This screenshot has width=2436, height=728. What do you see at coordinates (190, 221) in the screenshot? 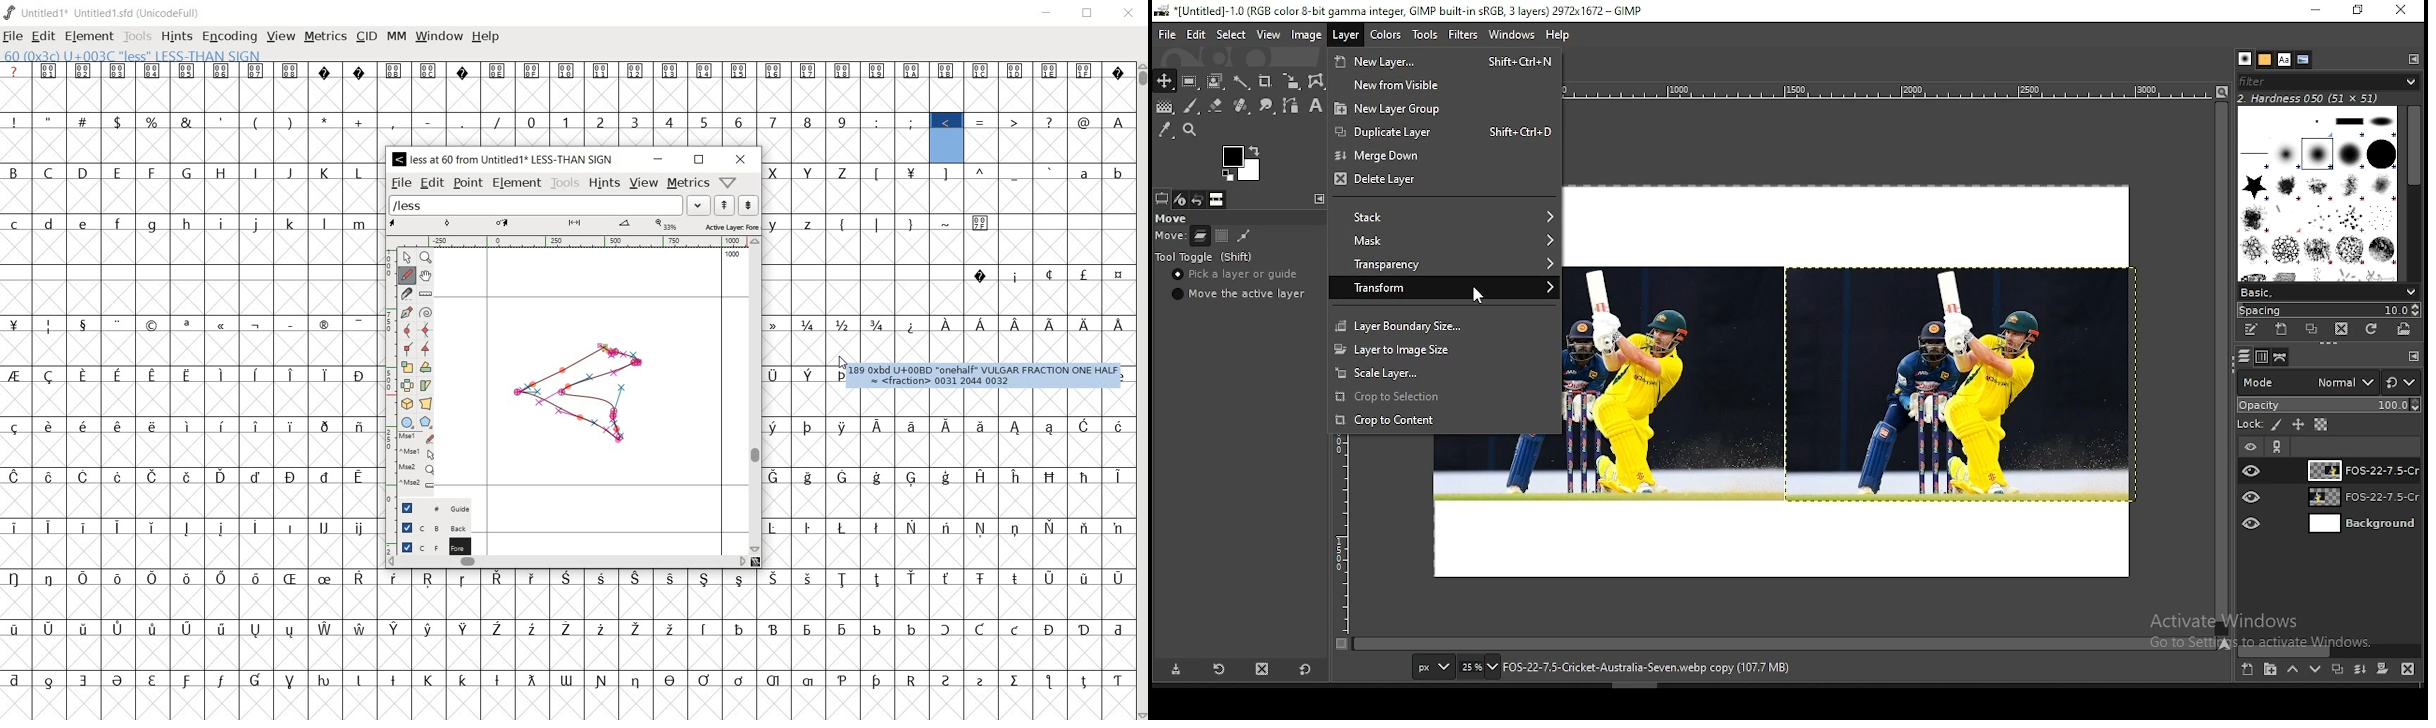
I see `small letter c - z` at bounding box center [190, 221].